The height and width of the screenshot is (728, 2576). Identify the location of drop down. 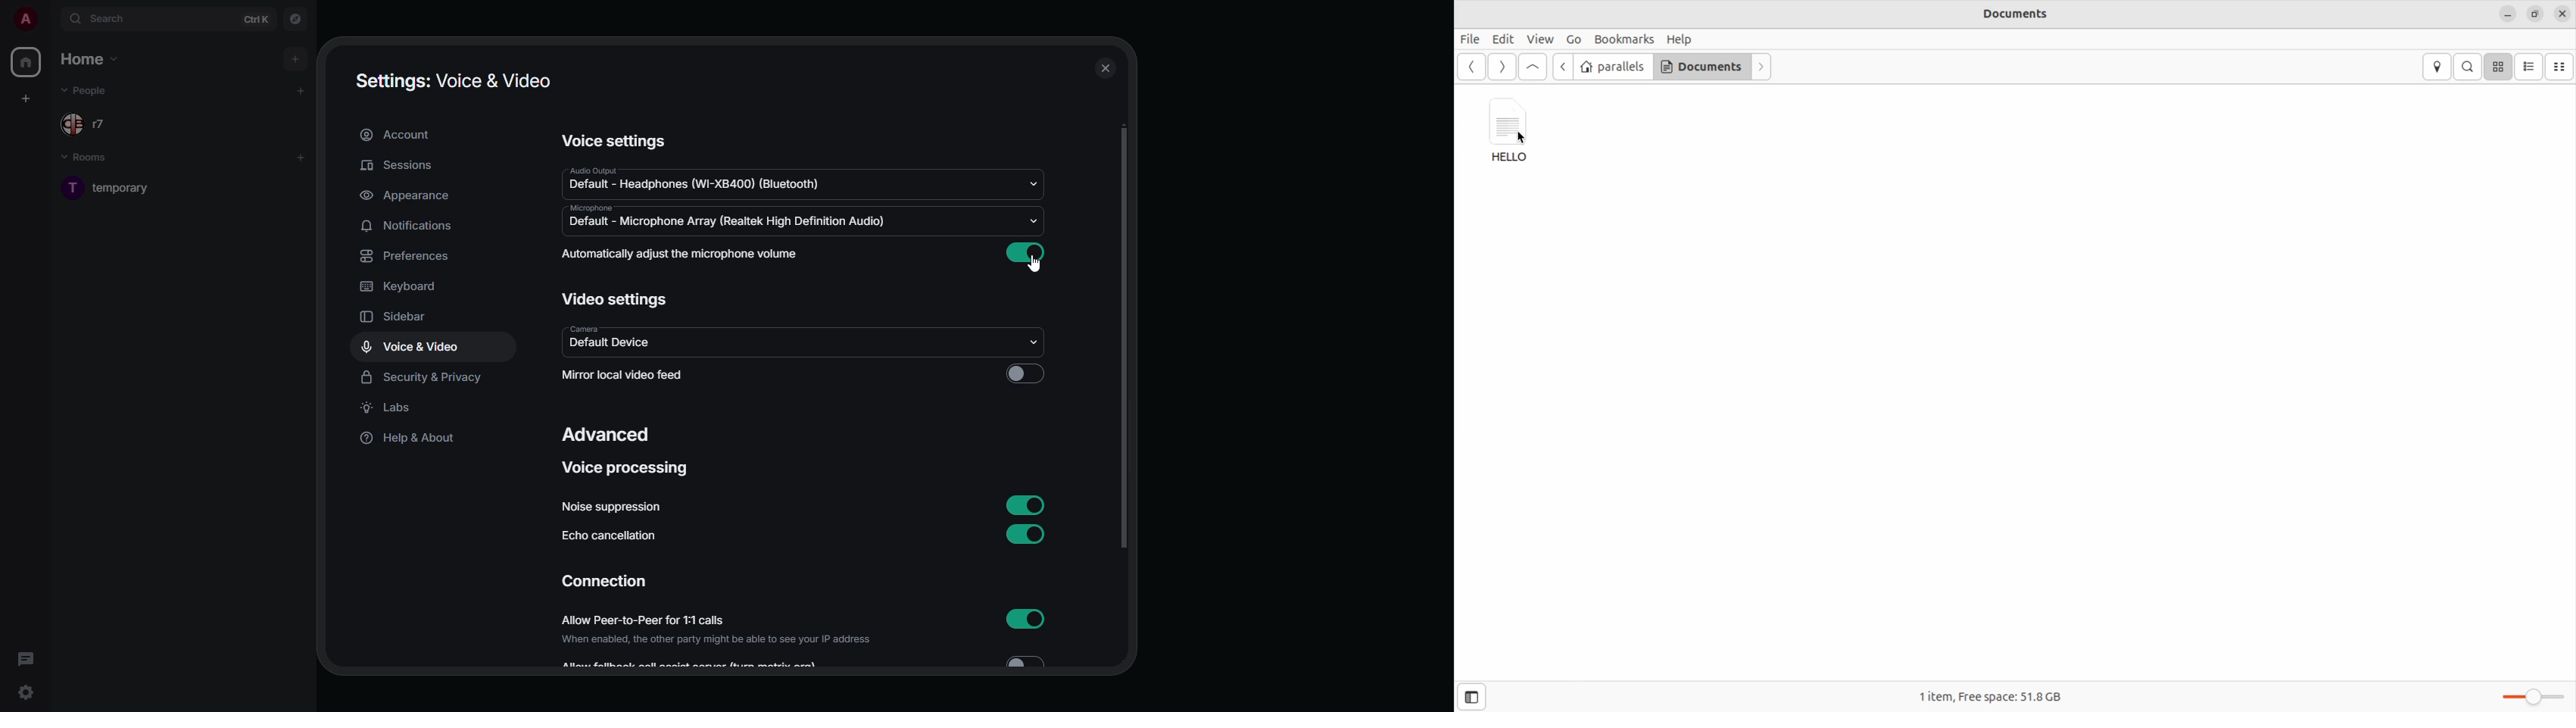
(1038, 183).